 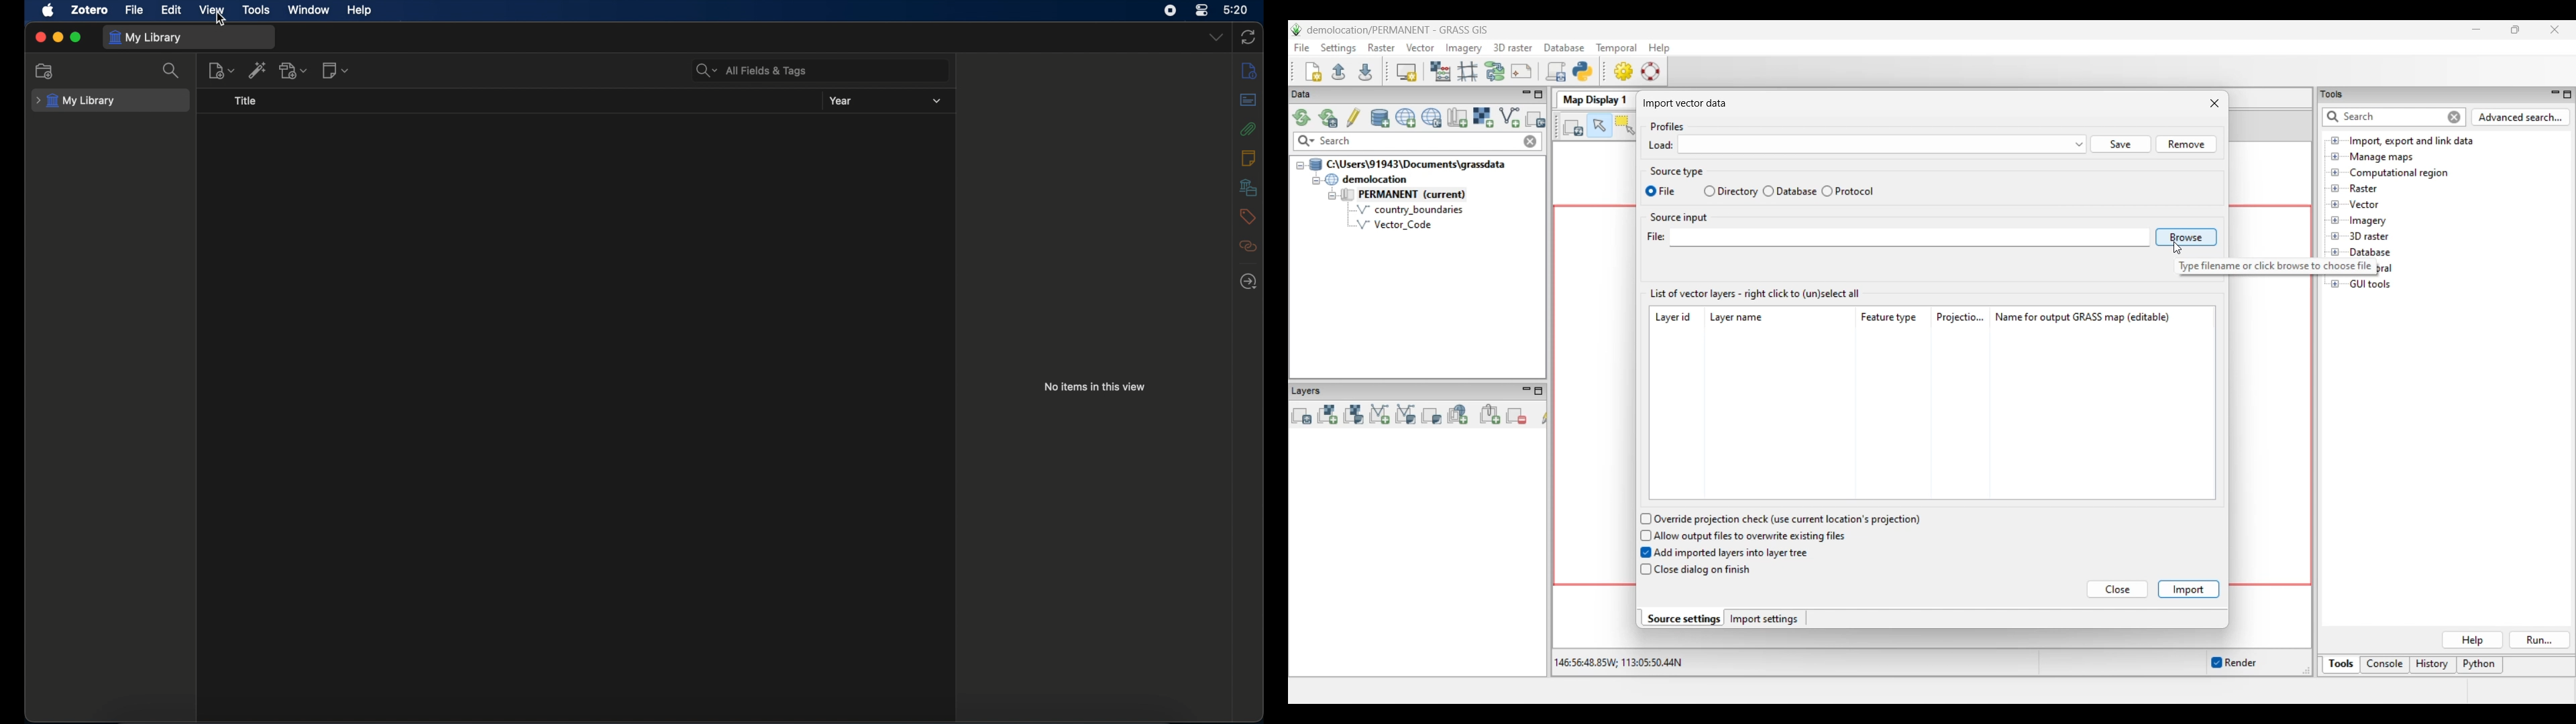 What do you see at coordinates (220, 20) in the screenshot?
I see `cursor` at bounding box center [220, 20].